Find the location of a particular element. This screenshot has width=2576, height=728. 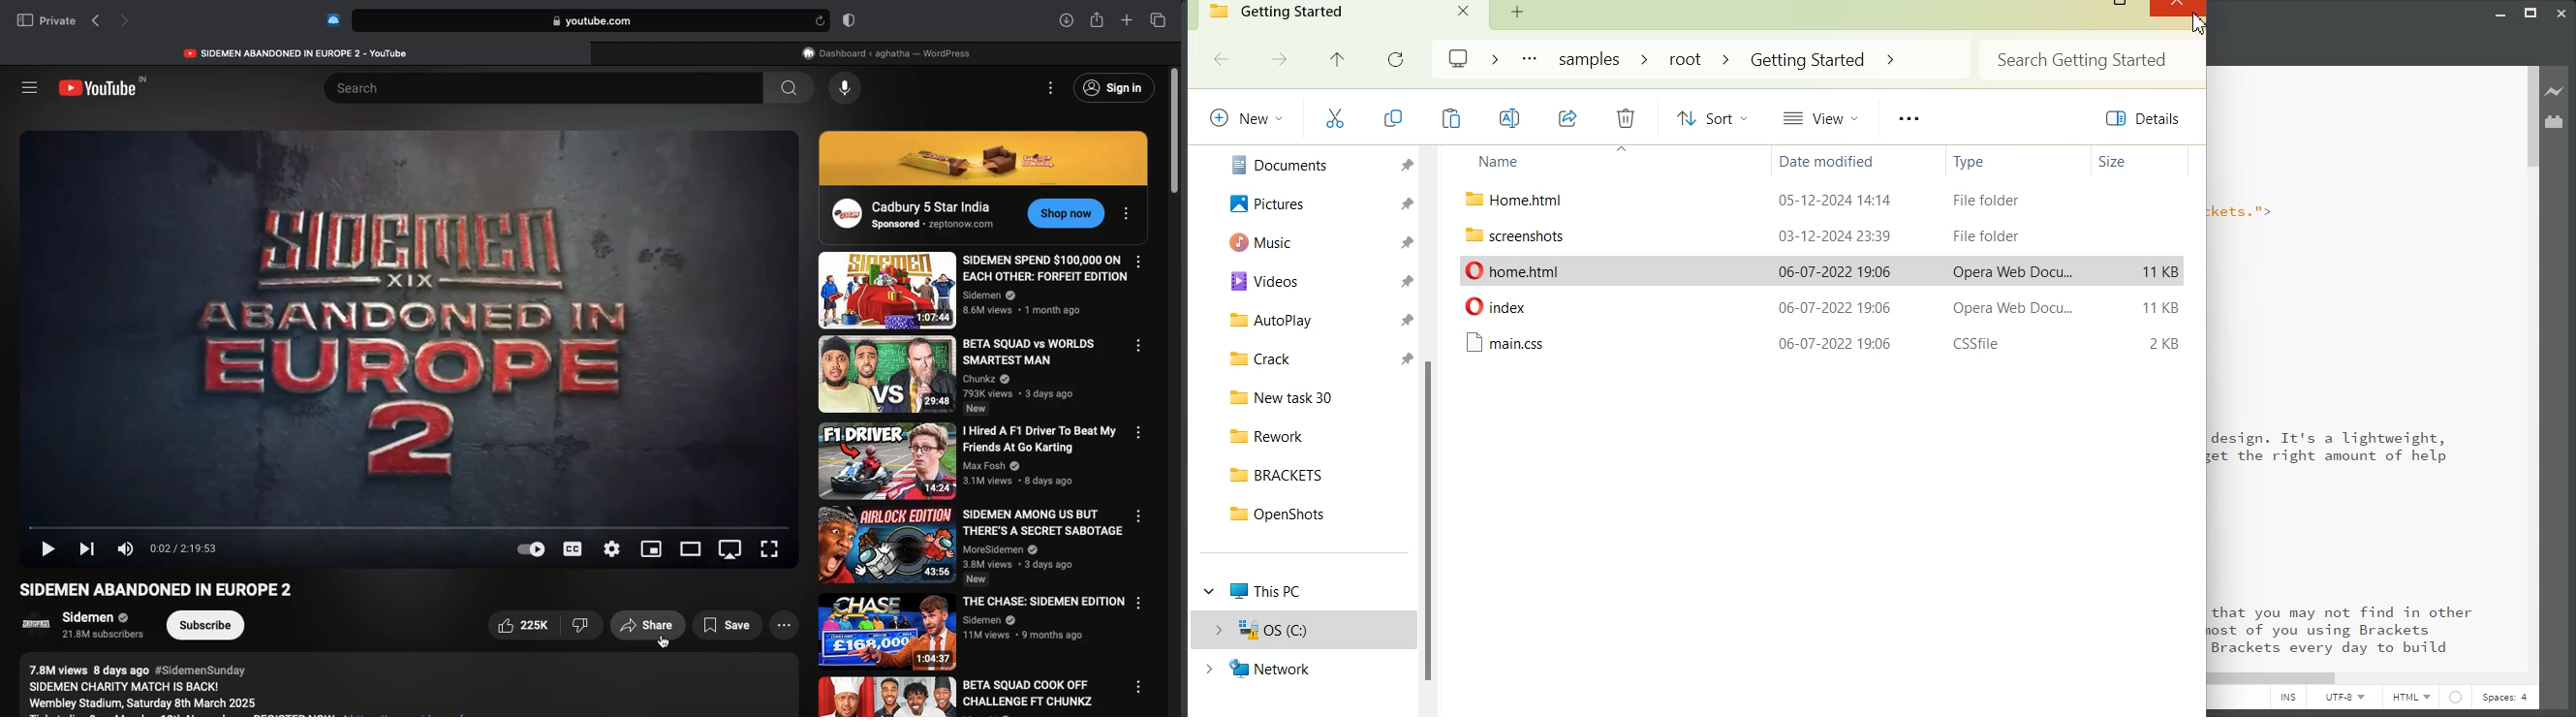

Ad is located at coordinates (910, 212).